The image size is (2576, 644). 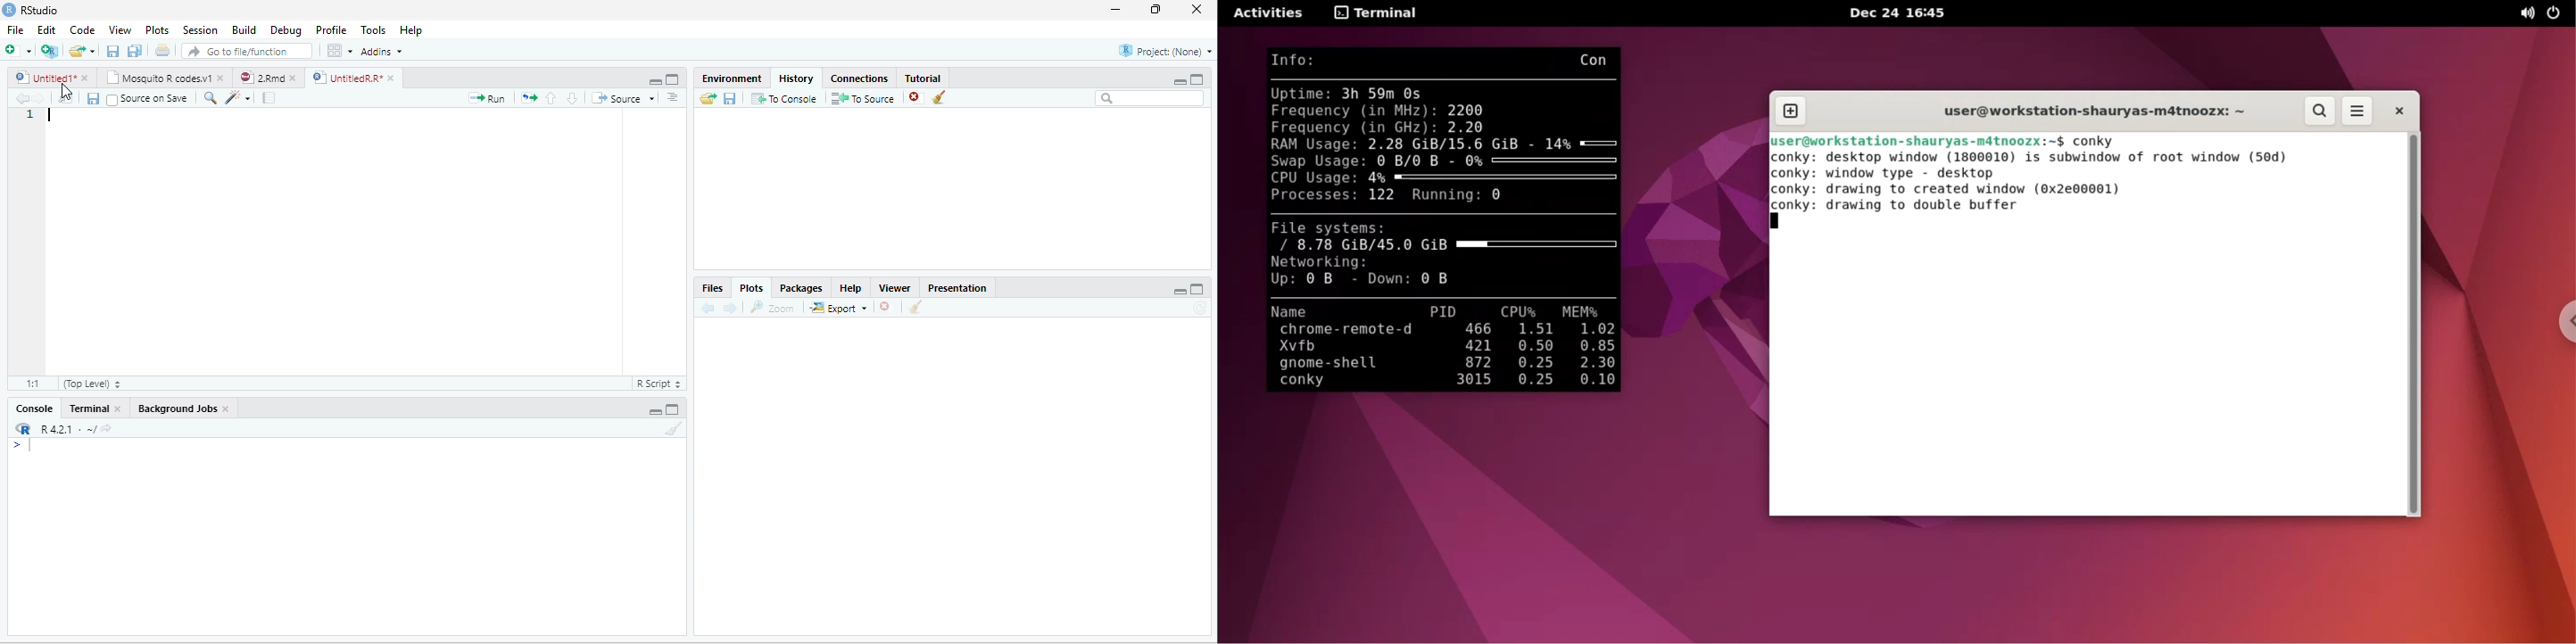 I want to click on Remove the selected history entries, so click(x=916, y=98).